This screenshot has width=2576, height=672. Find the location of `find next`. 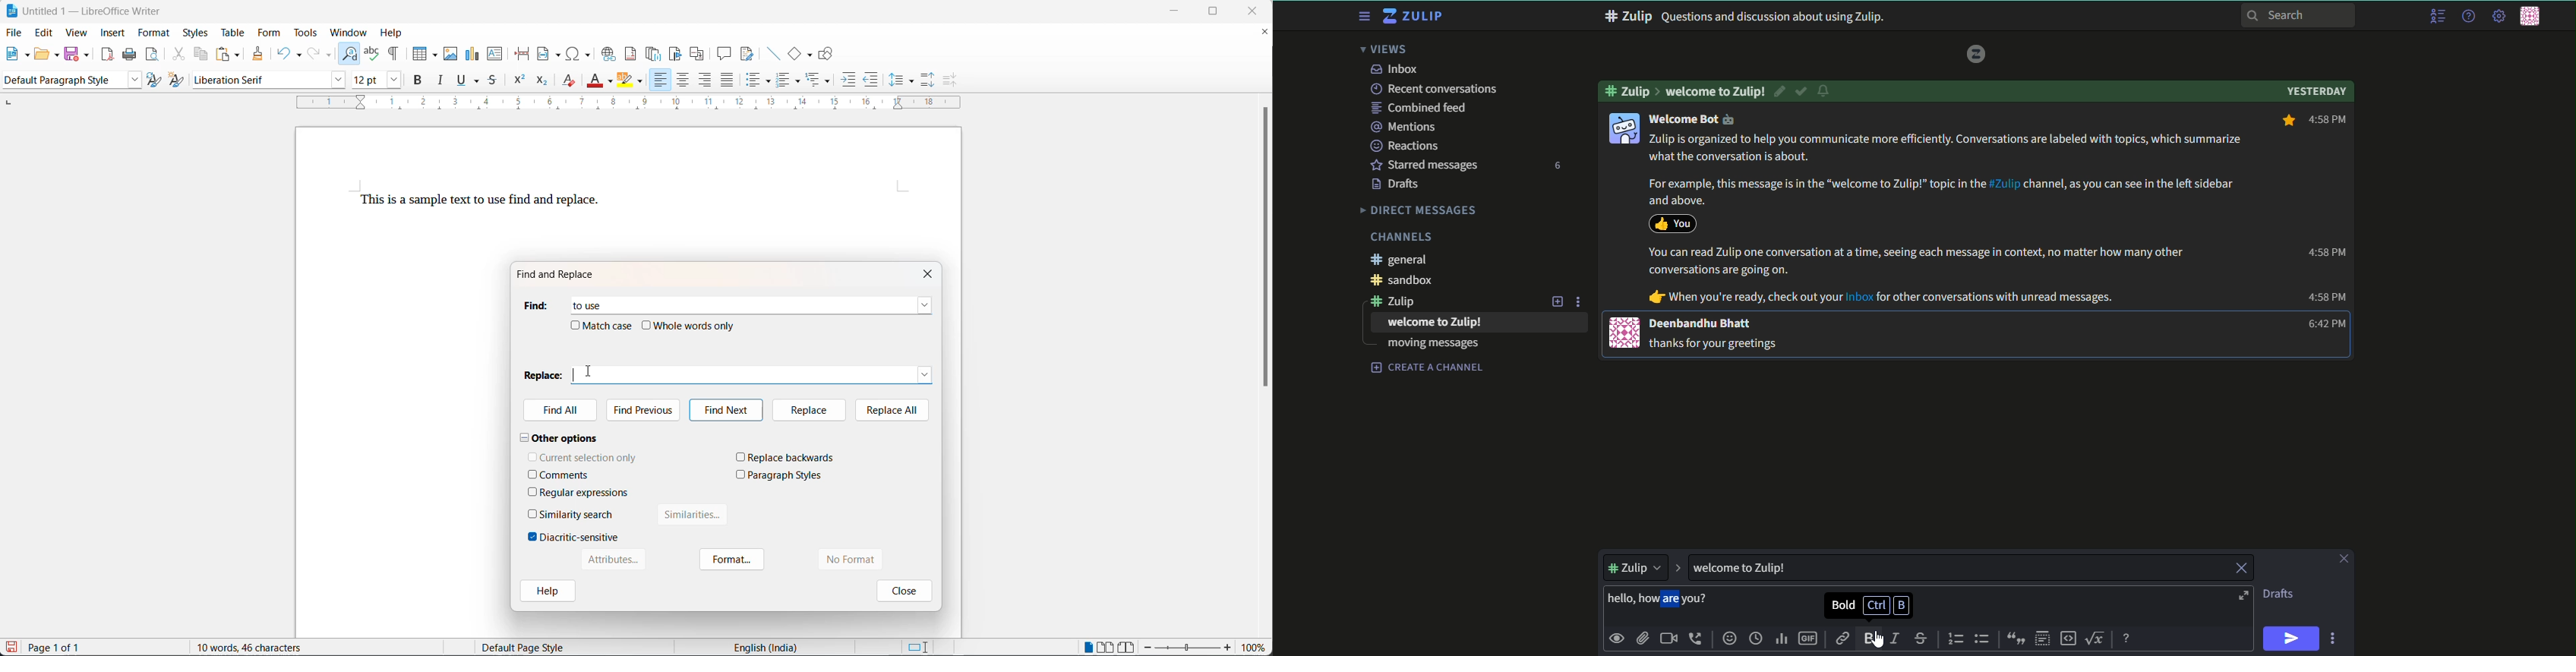

find next is located at coordinates (726, 410).